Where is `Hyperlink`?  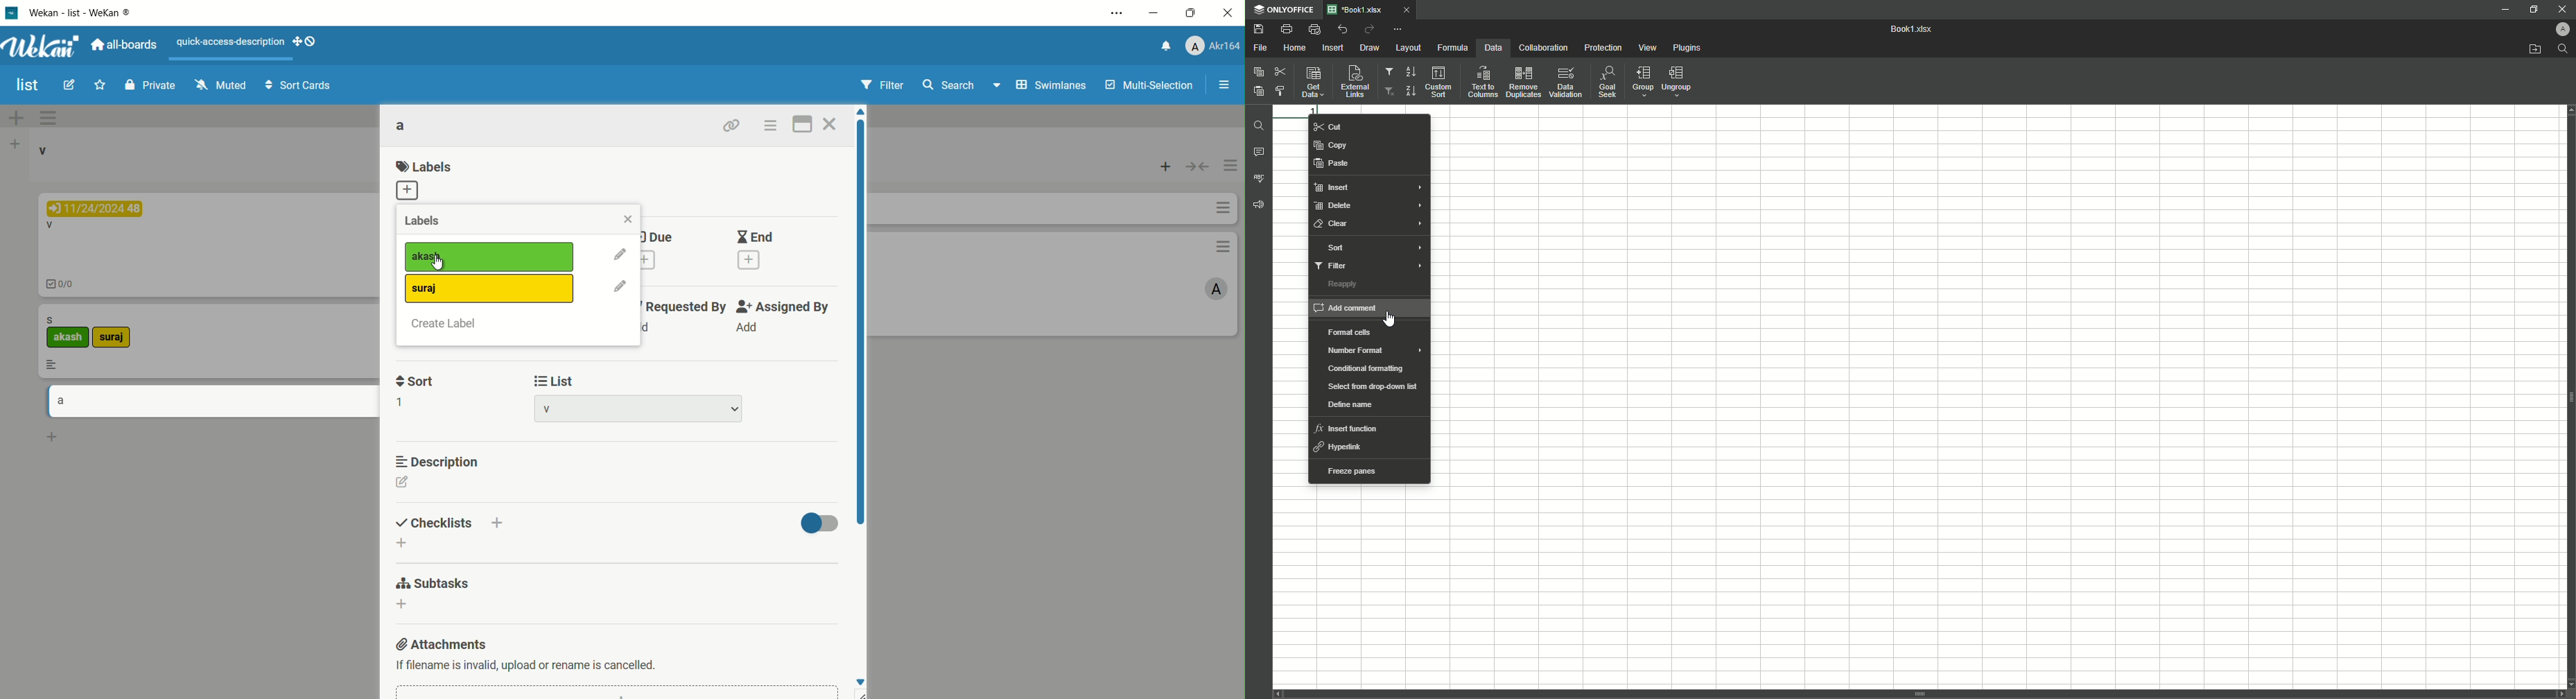
Hyperlink is located at coordinates (1341, 447).